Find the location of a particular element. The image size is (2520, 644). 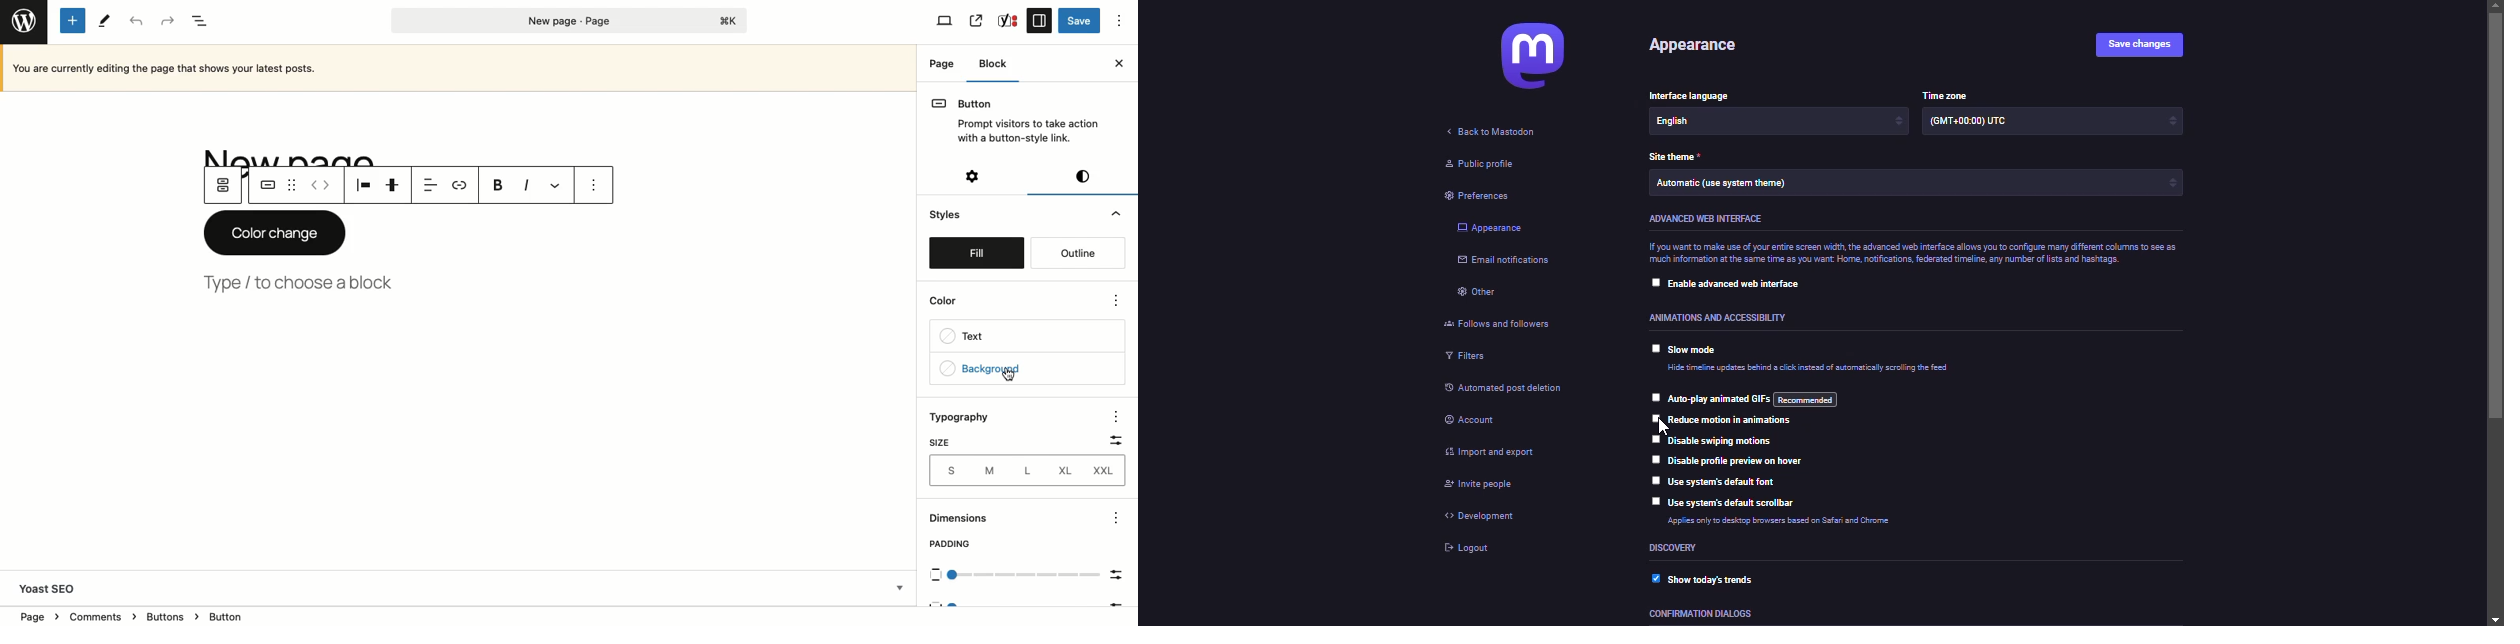

import & export is located at coordinates (1505, 451).